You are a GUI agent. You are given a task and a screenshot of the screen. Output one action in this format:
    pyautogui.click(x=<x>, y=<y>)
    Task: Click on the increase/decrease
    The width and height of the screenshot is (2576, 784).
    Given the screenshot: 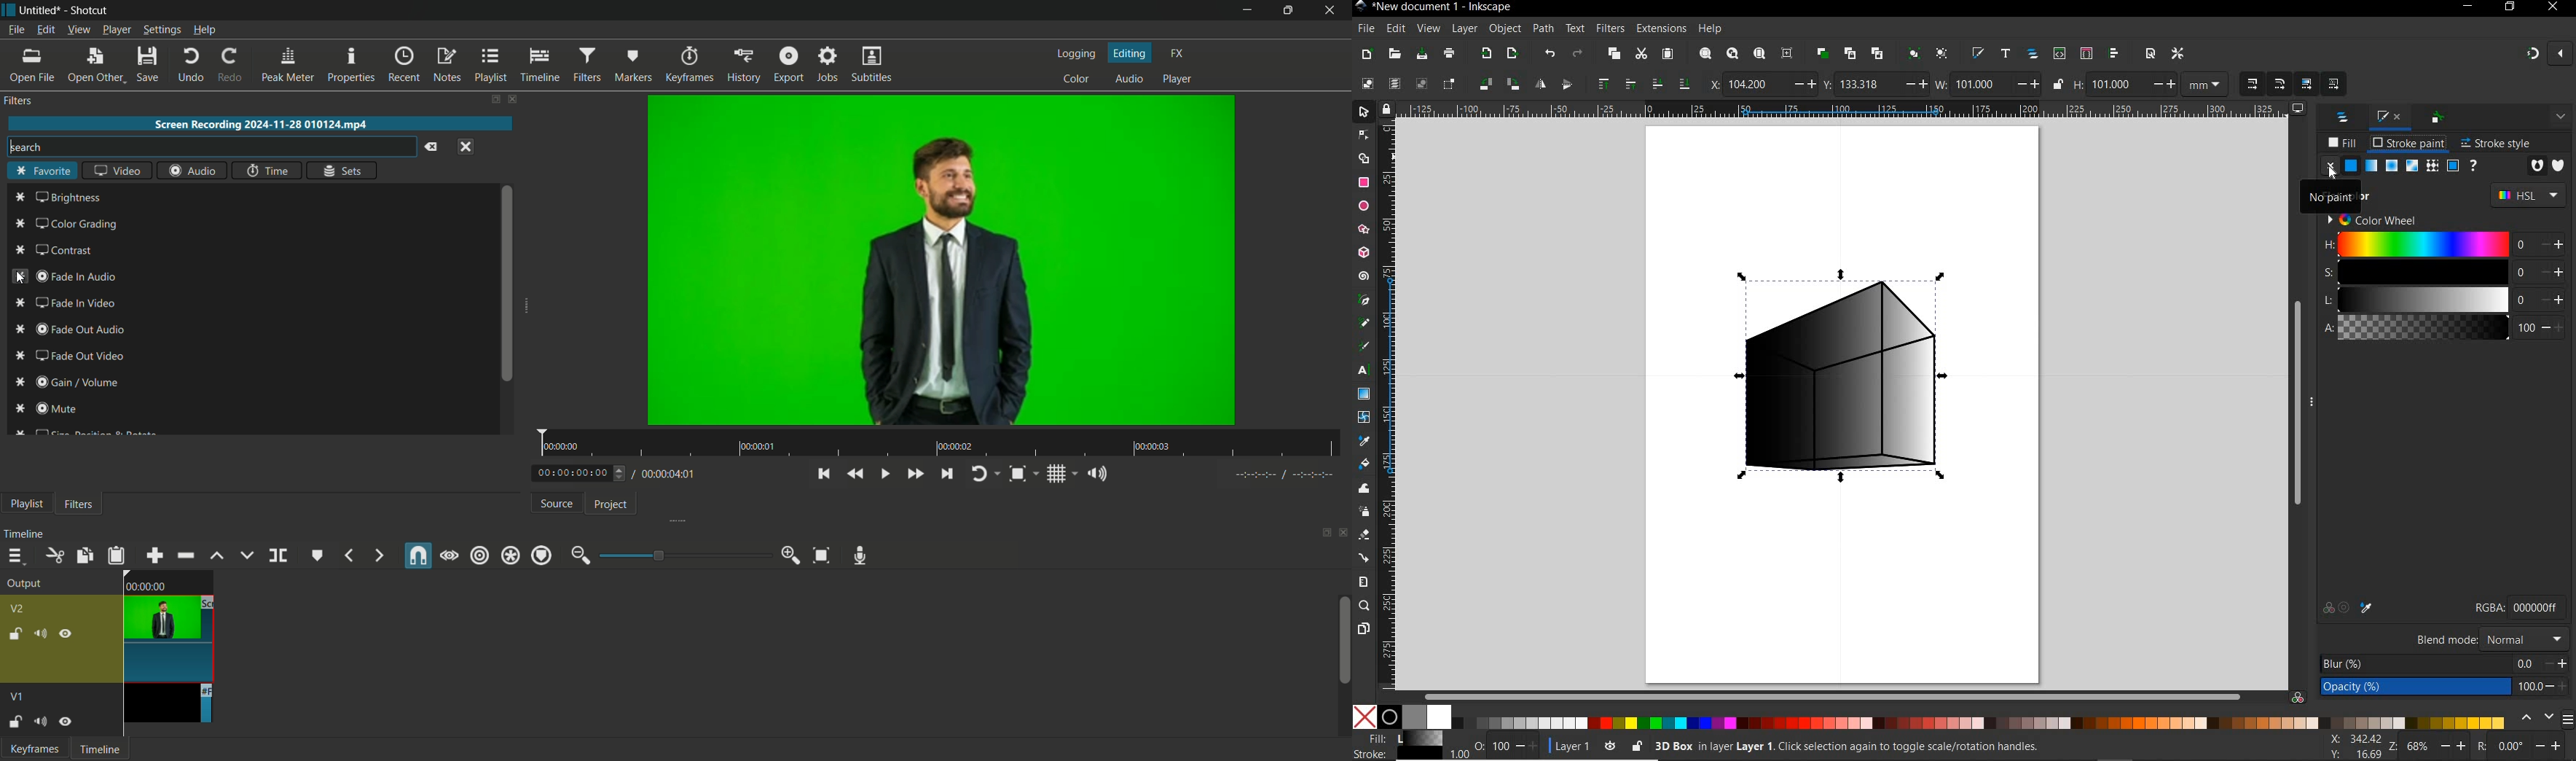 What is the action you would take?
    pyautogui.click(x=1528, y=746)
    